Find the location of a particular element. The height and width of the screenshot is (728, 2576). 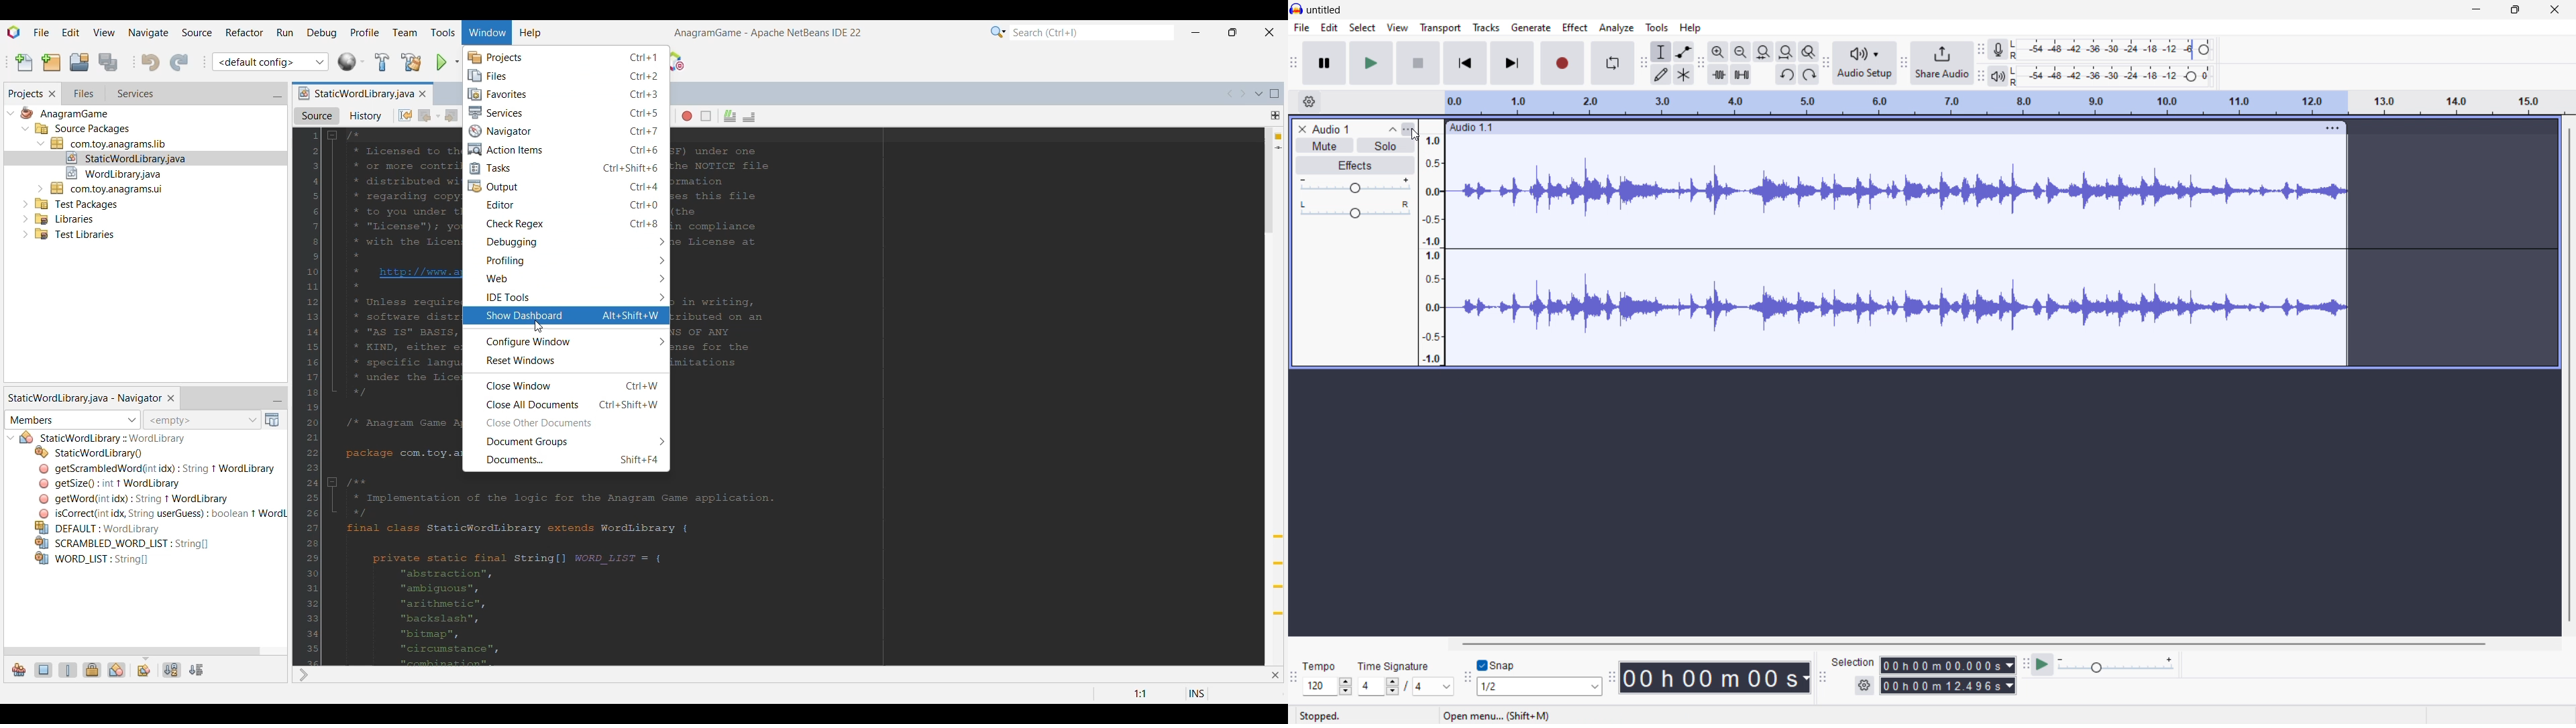

playback speed is located at coordinates (2115, 665).